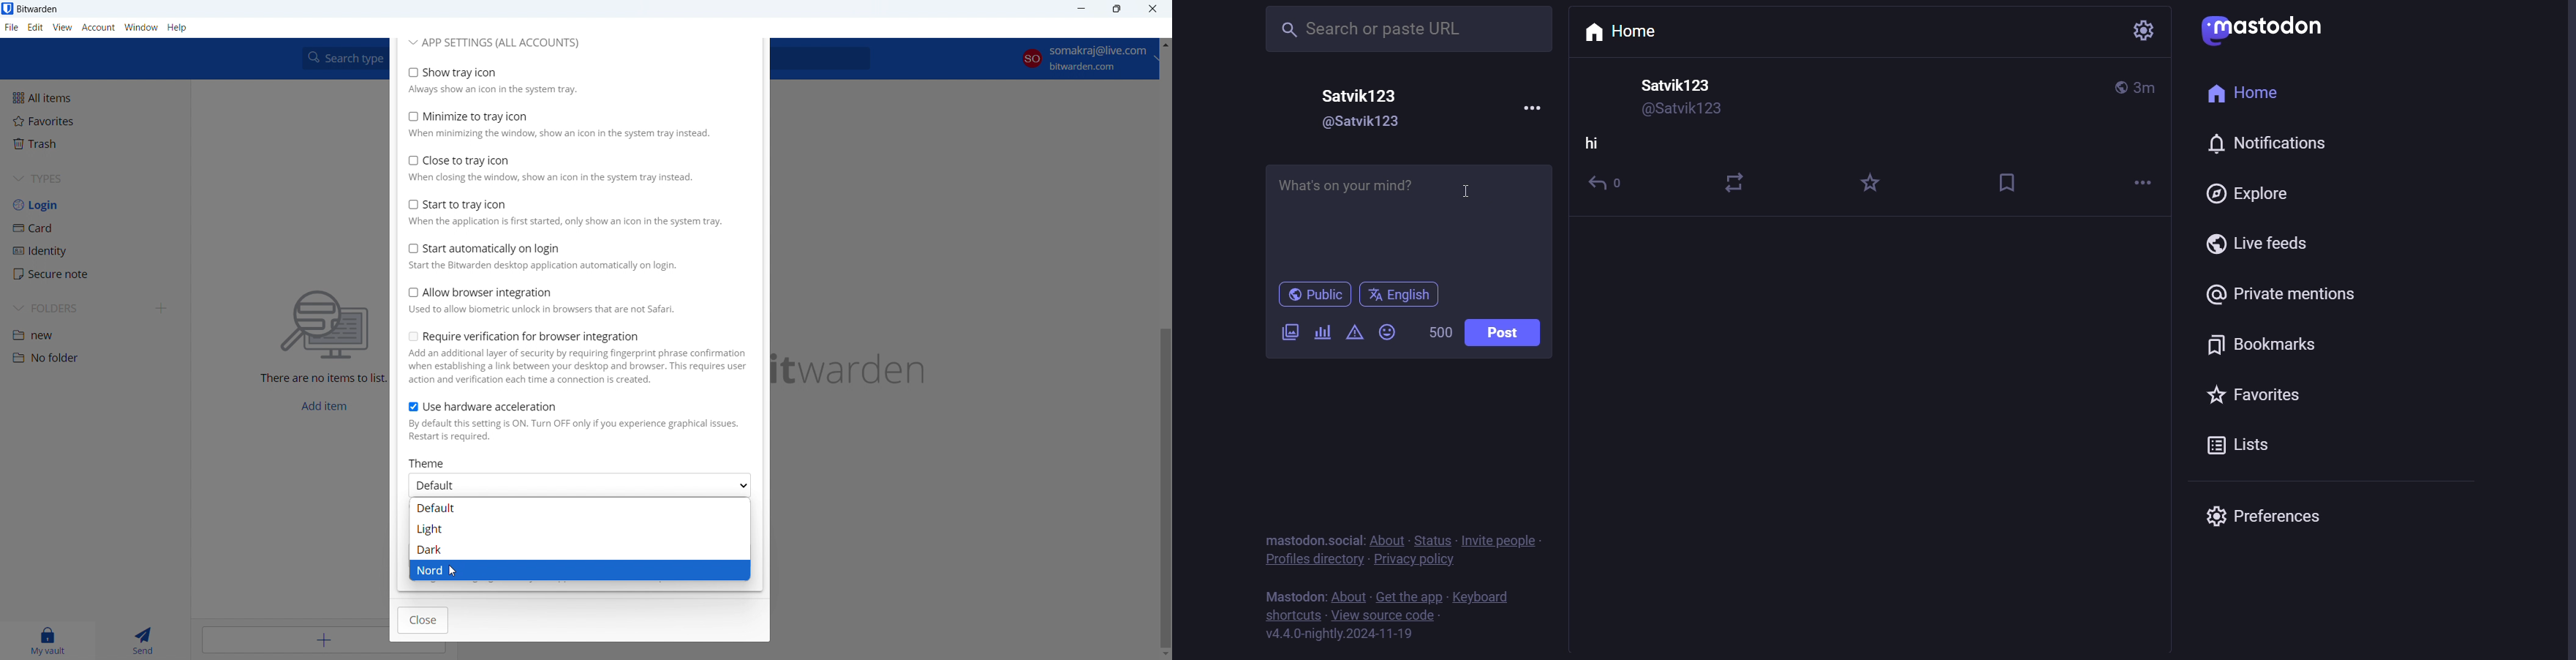  Describe the element at coordinates (1610, 187) in the screenshot. I see `reply` at that location.